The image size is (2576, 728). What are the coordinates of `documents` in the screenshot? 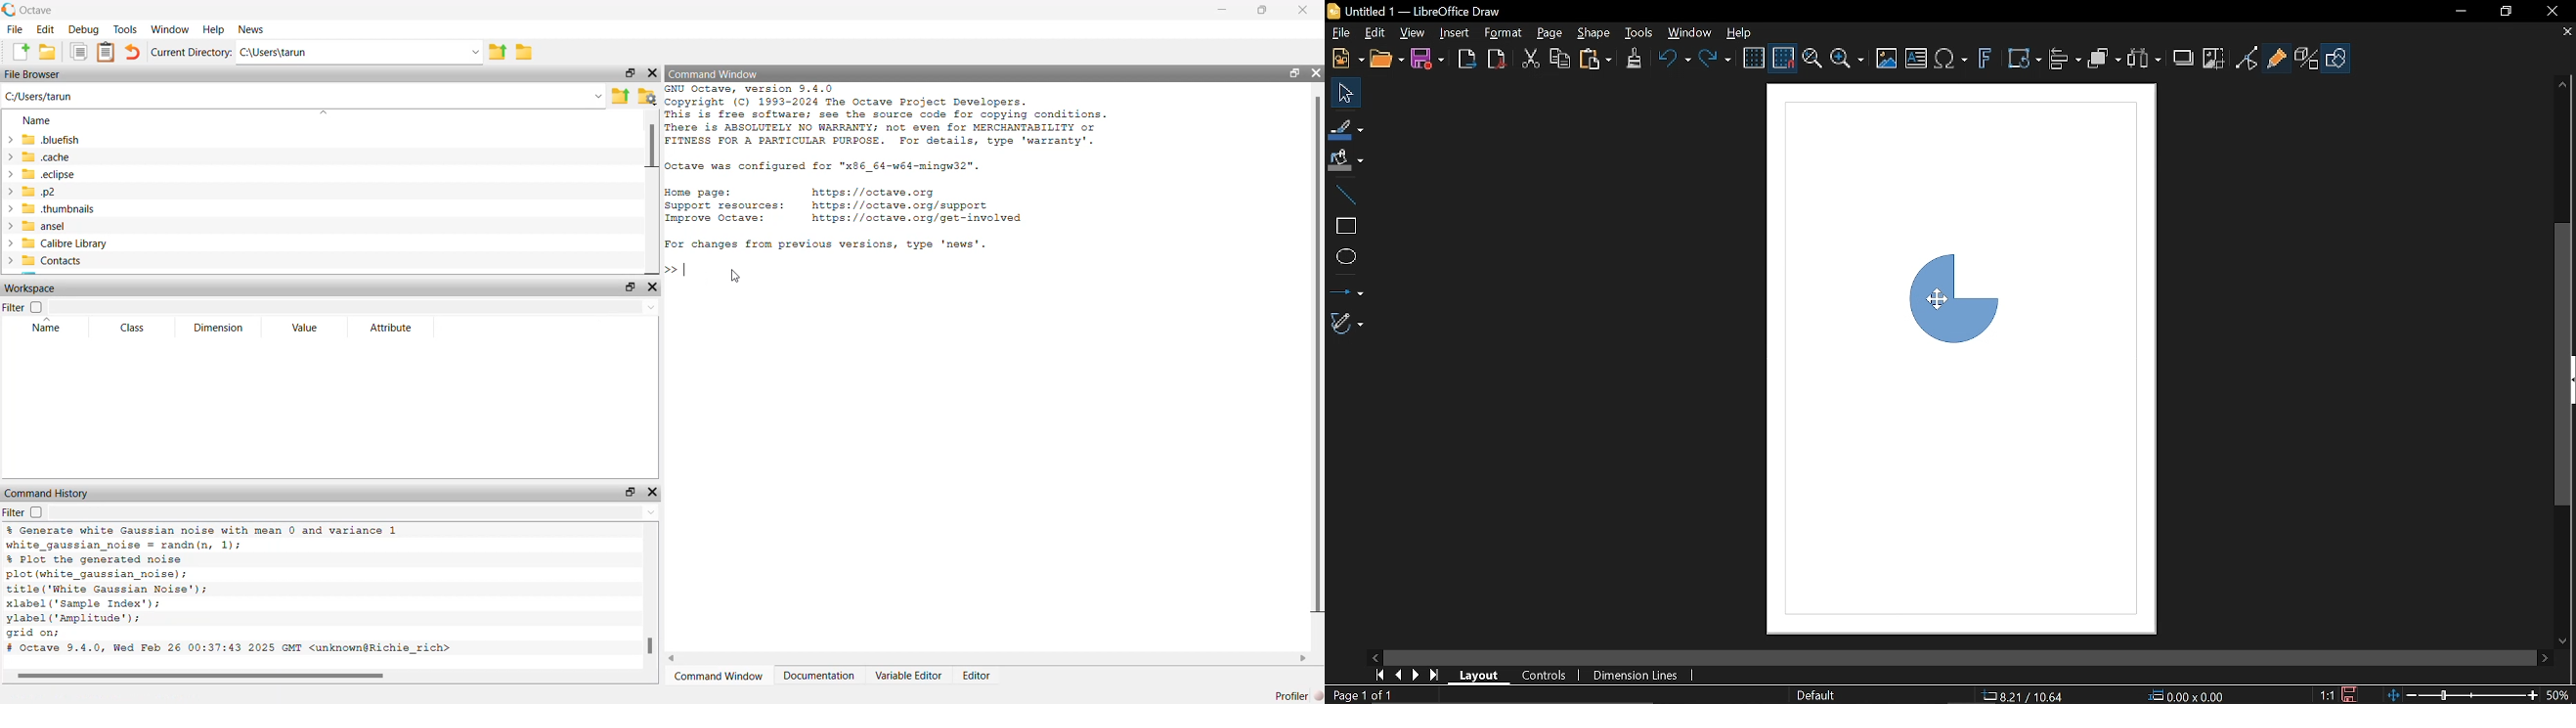 It's located at (77, 53).